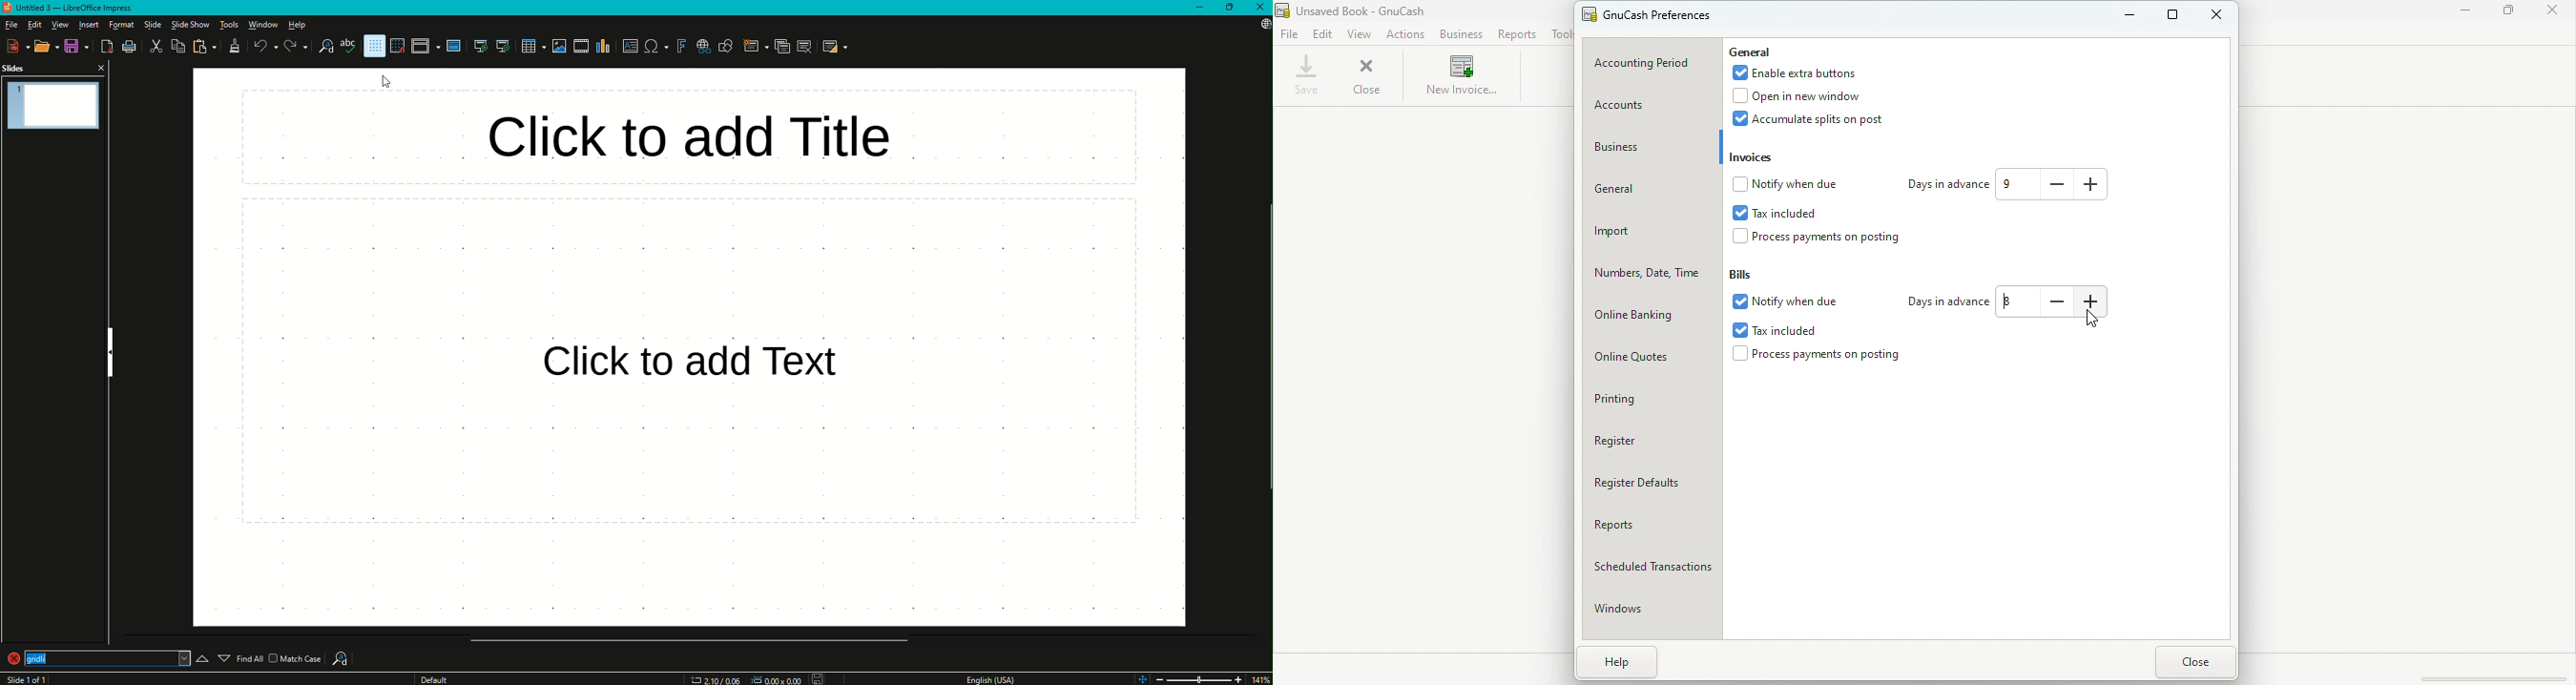 This screenshot has width=2576, height=700. I want to click on Cursor, so click(383, 82).